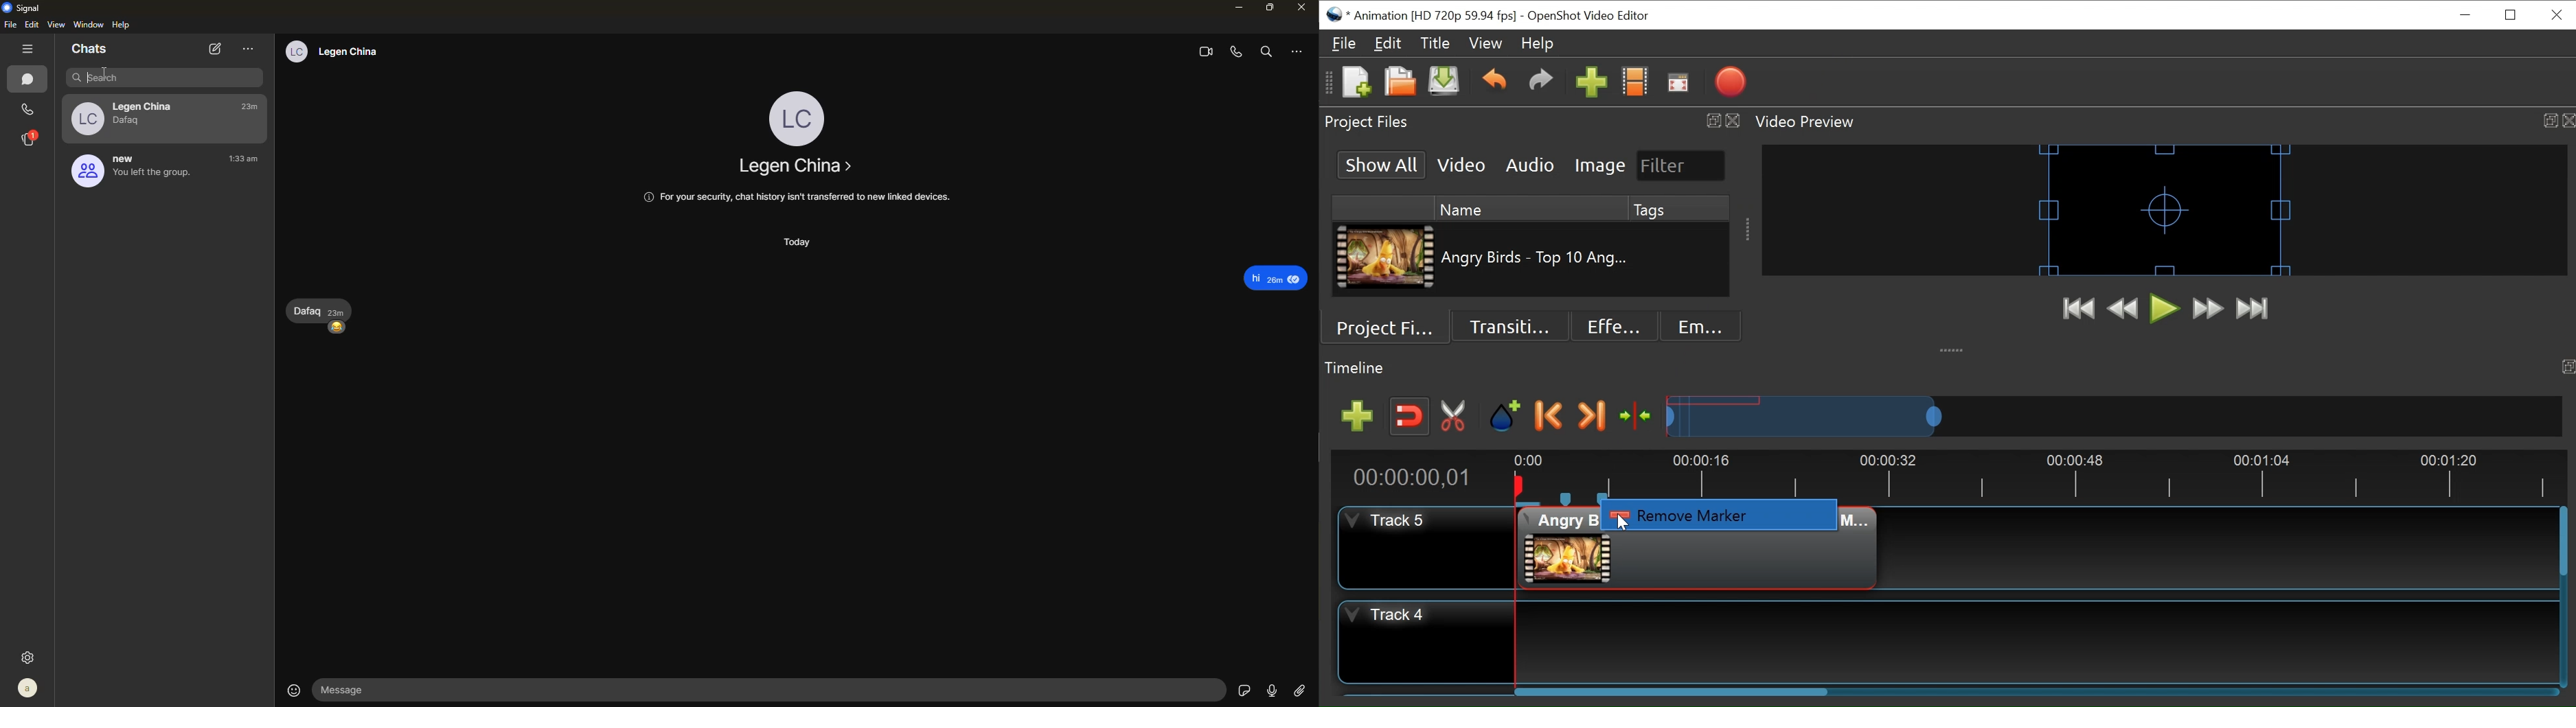 The width and height of the screenshot is (2576, 728). Describe the element at coordinates (90, 49) in the screenshot. I see `chats` at that location.